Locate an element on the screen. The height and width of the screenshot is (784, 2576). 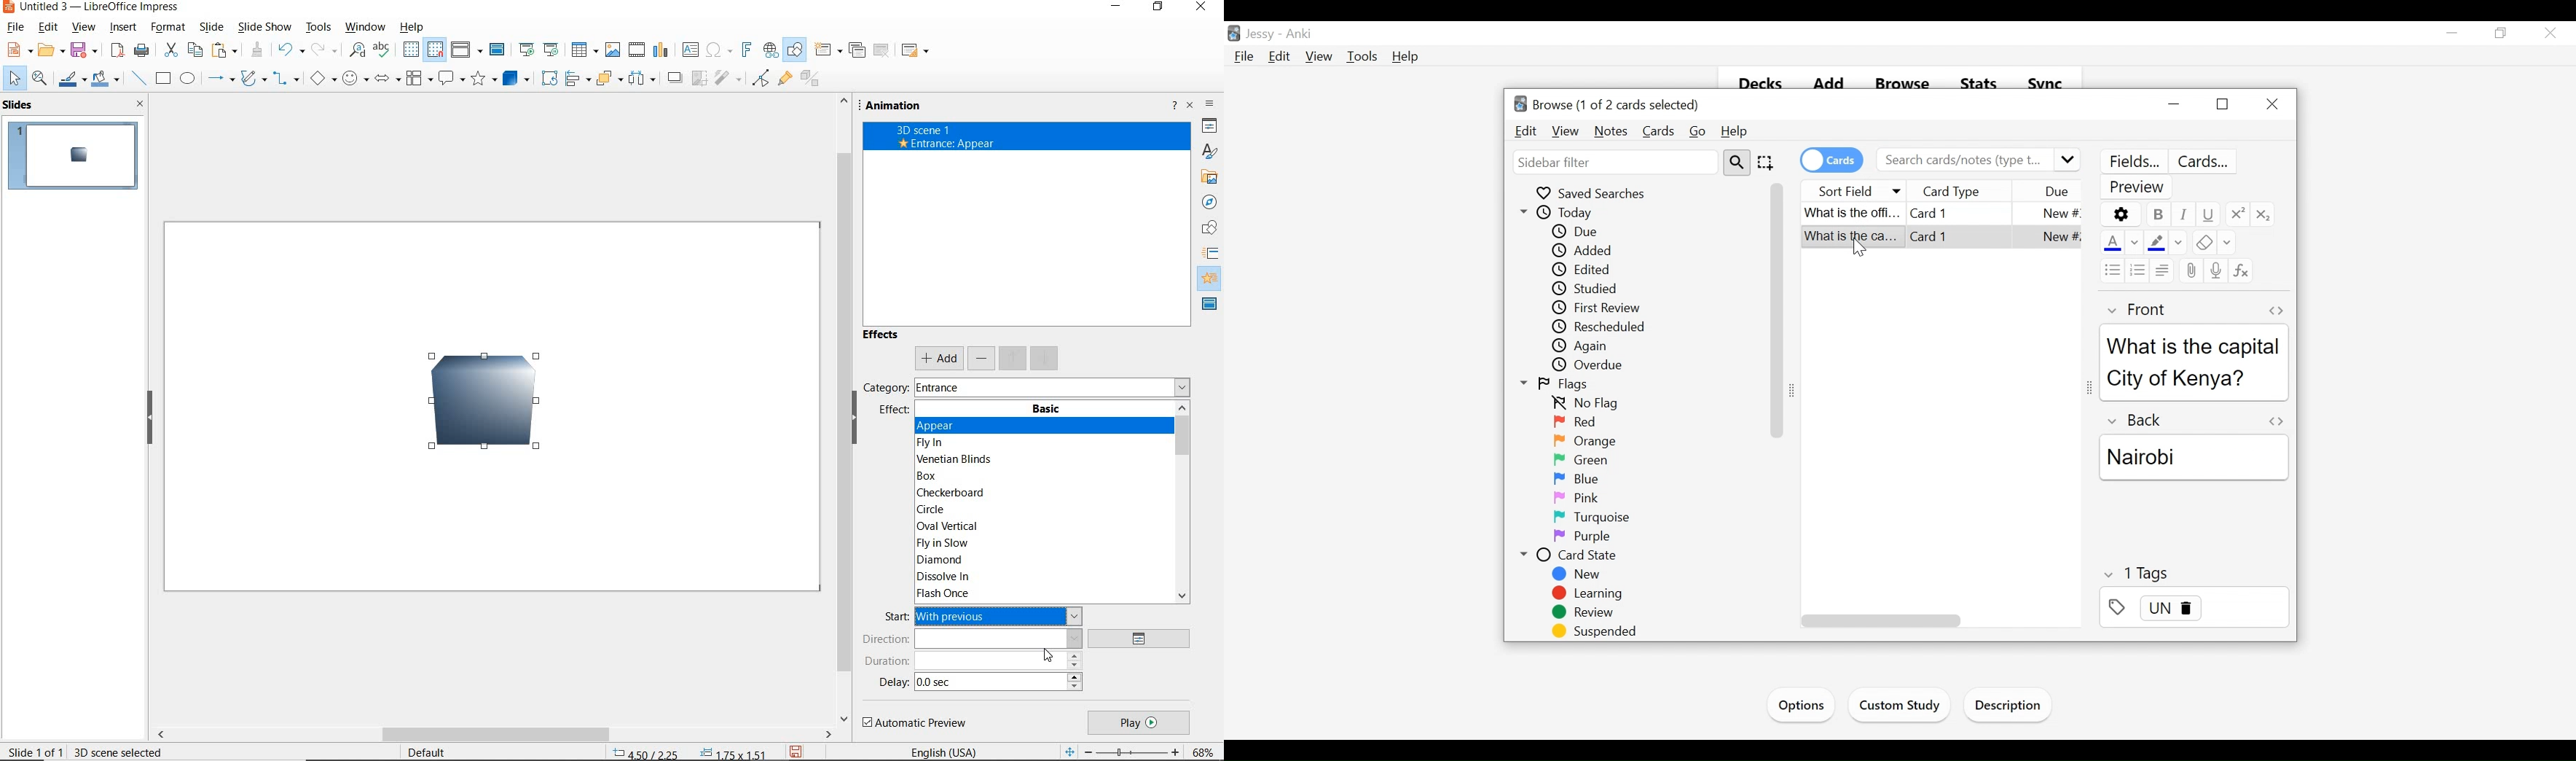
Turquoise is located at coordinates (1598, 517).